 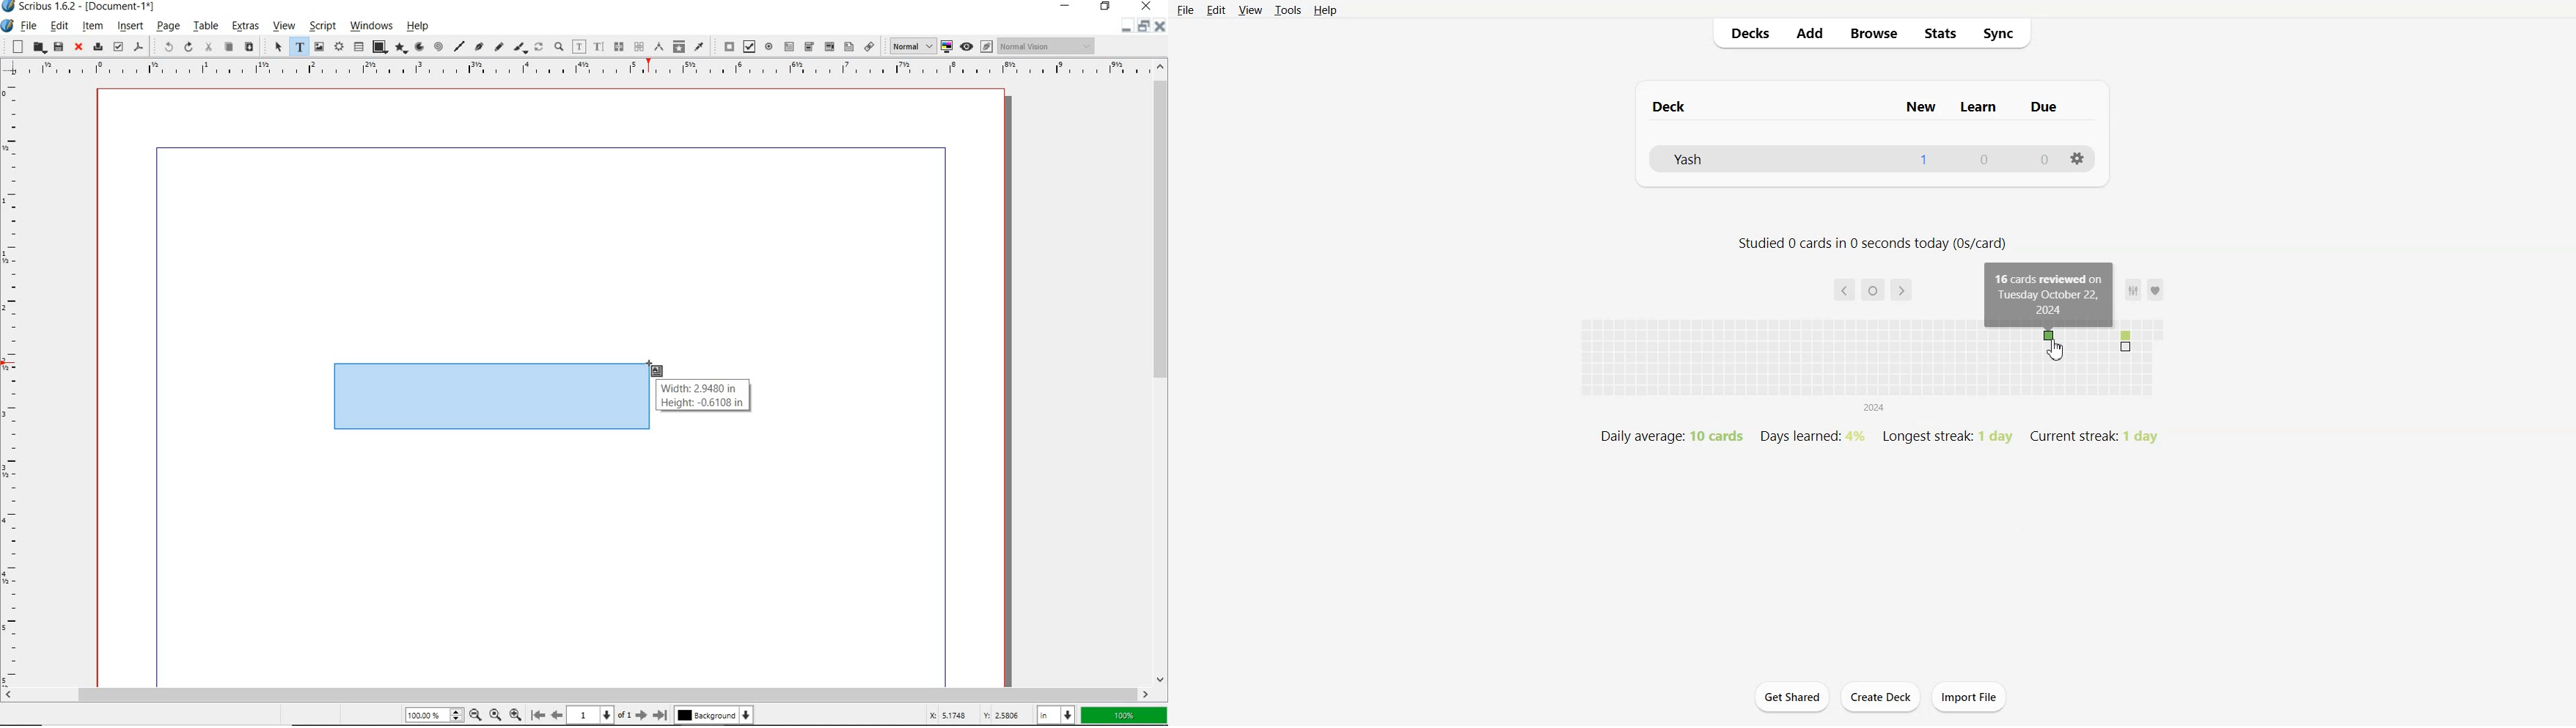 What do you see at coordinates (947, 47) in the screenshot?
I see `toggle color` at bounding box center [947, 47].